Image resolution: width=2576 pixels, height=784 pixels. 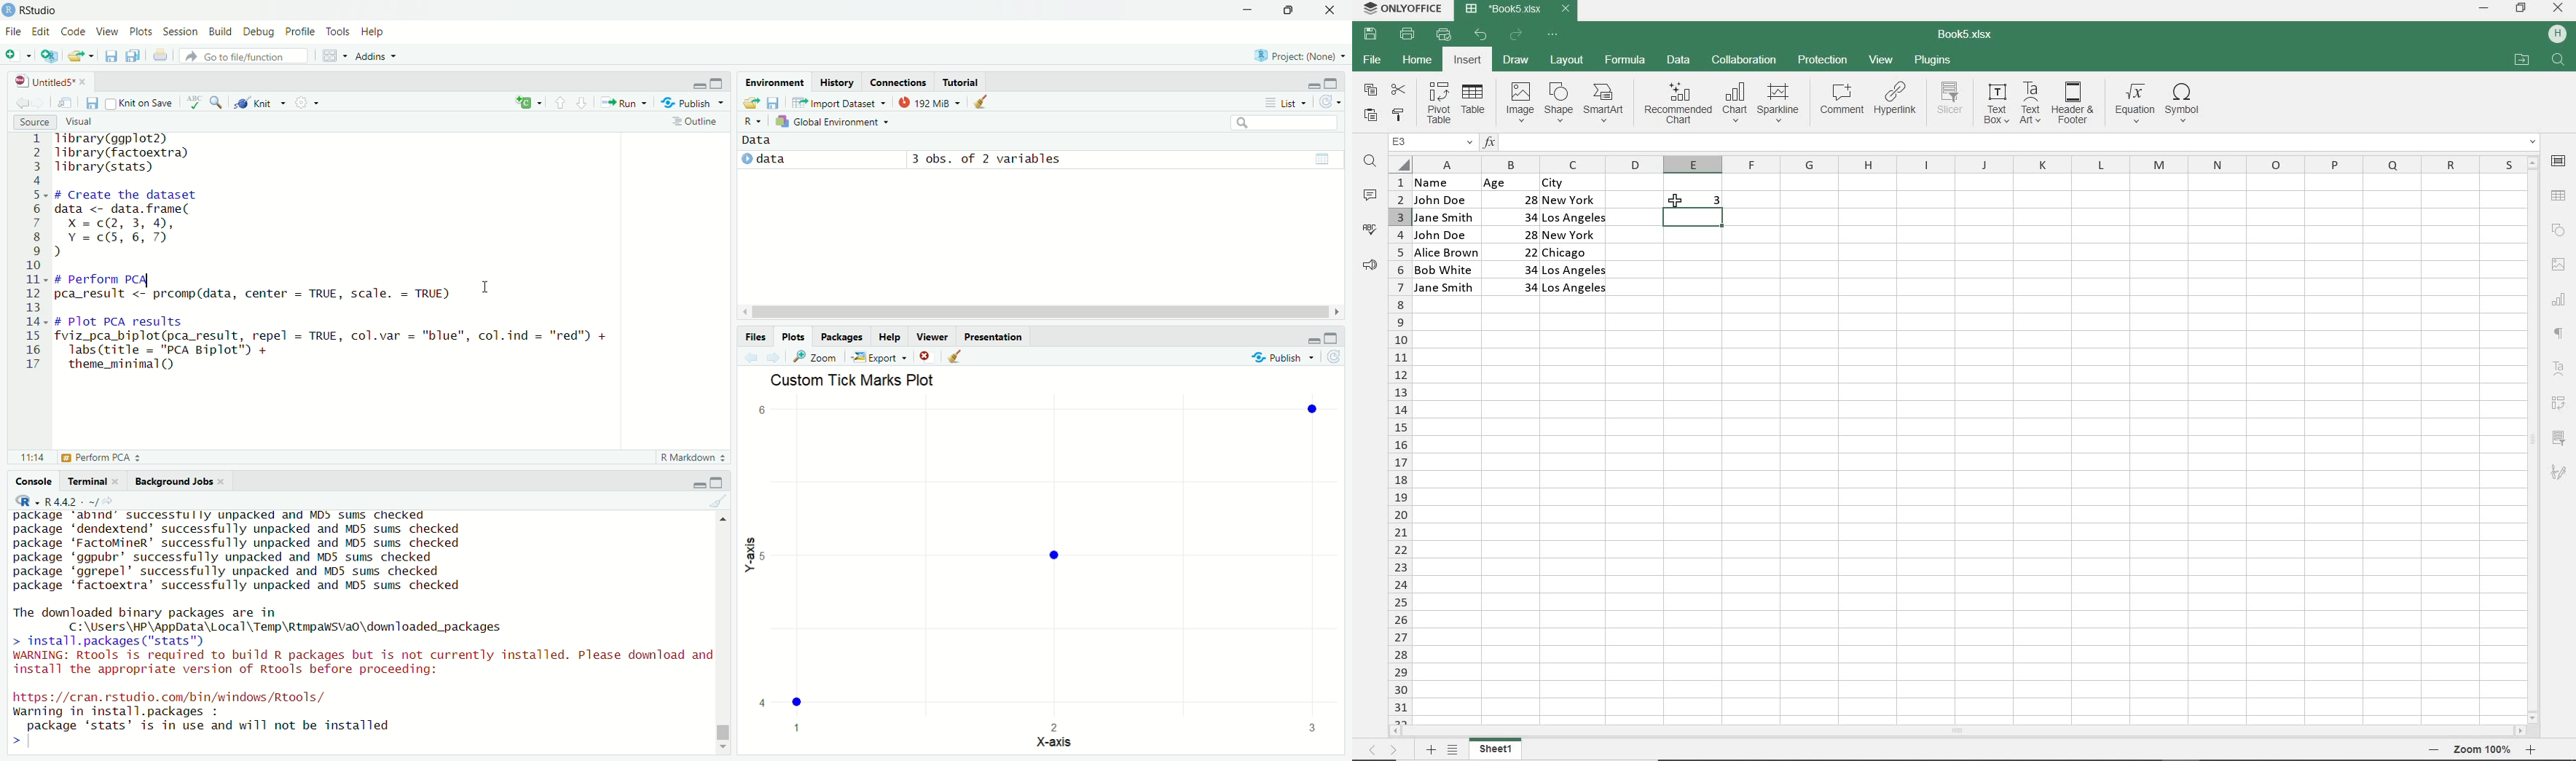 What do you see at coordinates (40, 104) in the screenshot?
I see `go forward to the next source` at bounding box center [40, 104].